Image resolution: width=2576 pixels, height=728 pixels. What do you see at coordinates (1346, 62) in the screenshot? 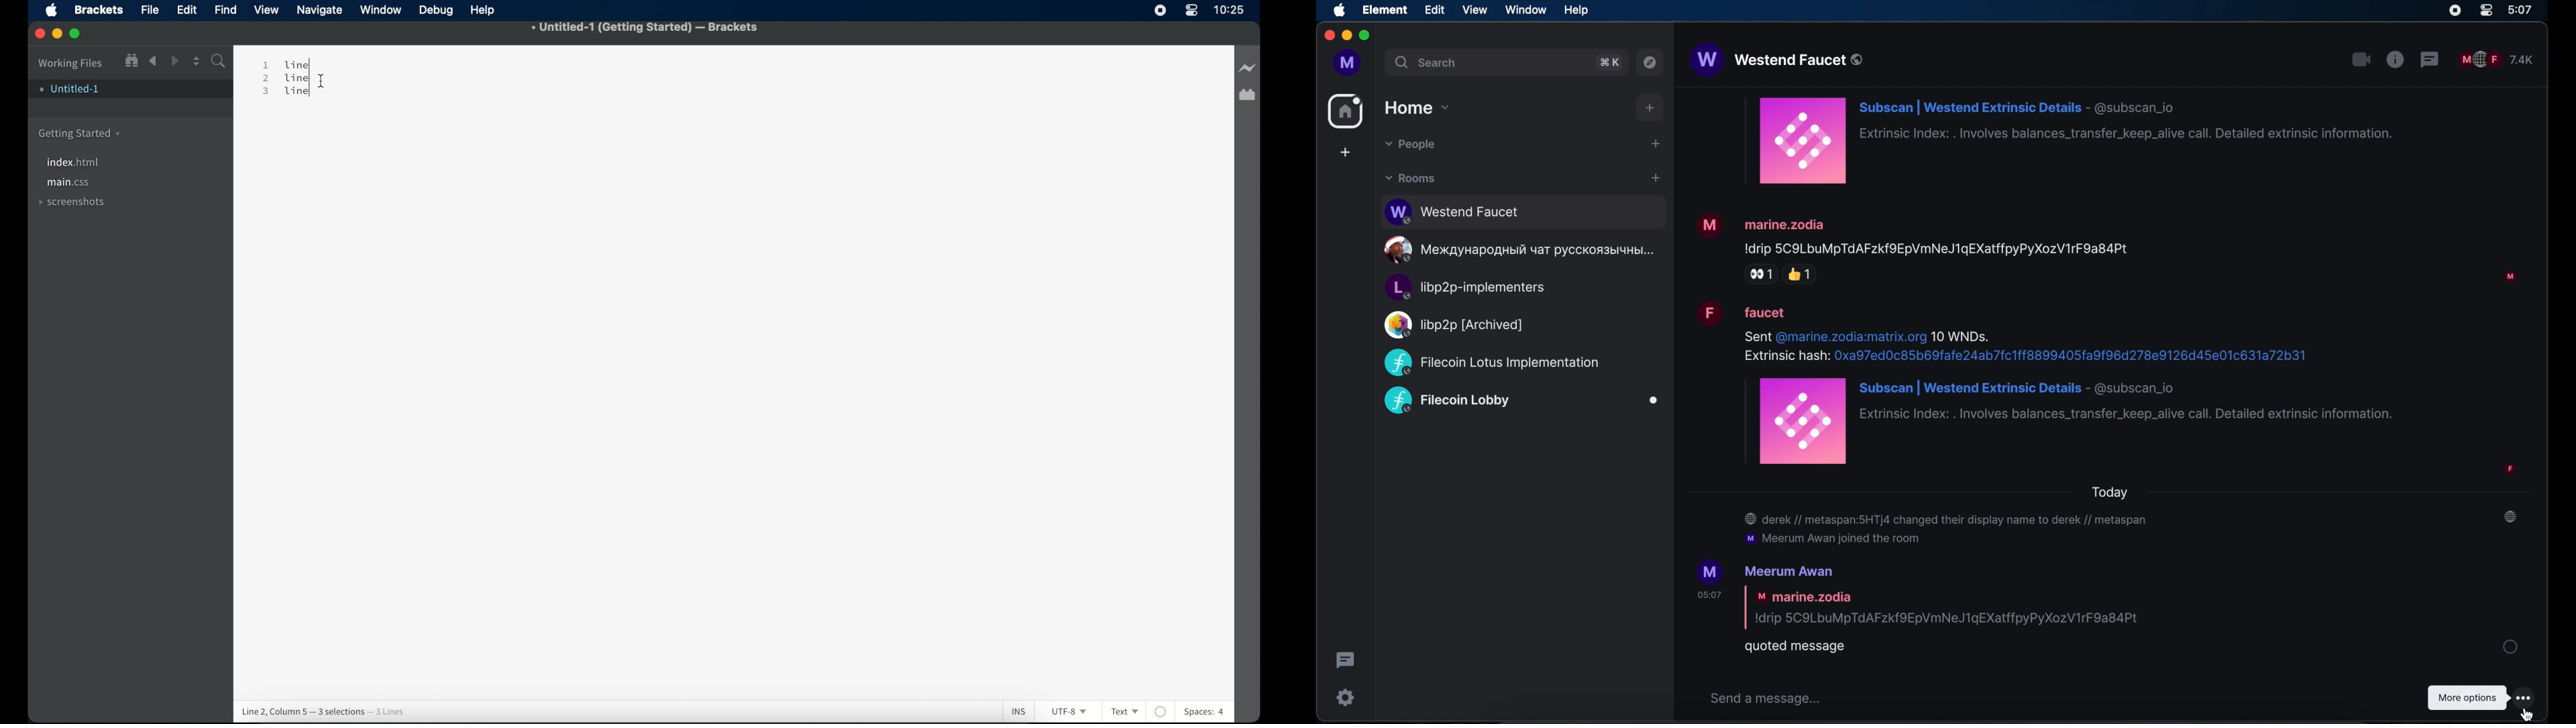
I see `profile` at bounding box center [1346, 62].